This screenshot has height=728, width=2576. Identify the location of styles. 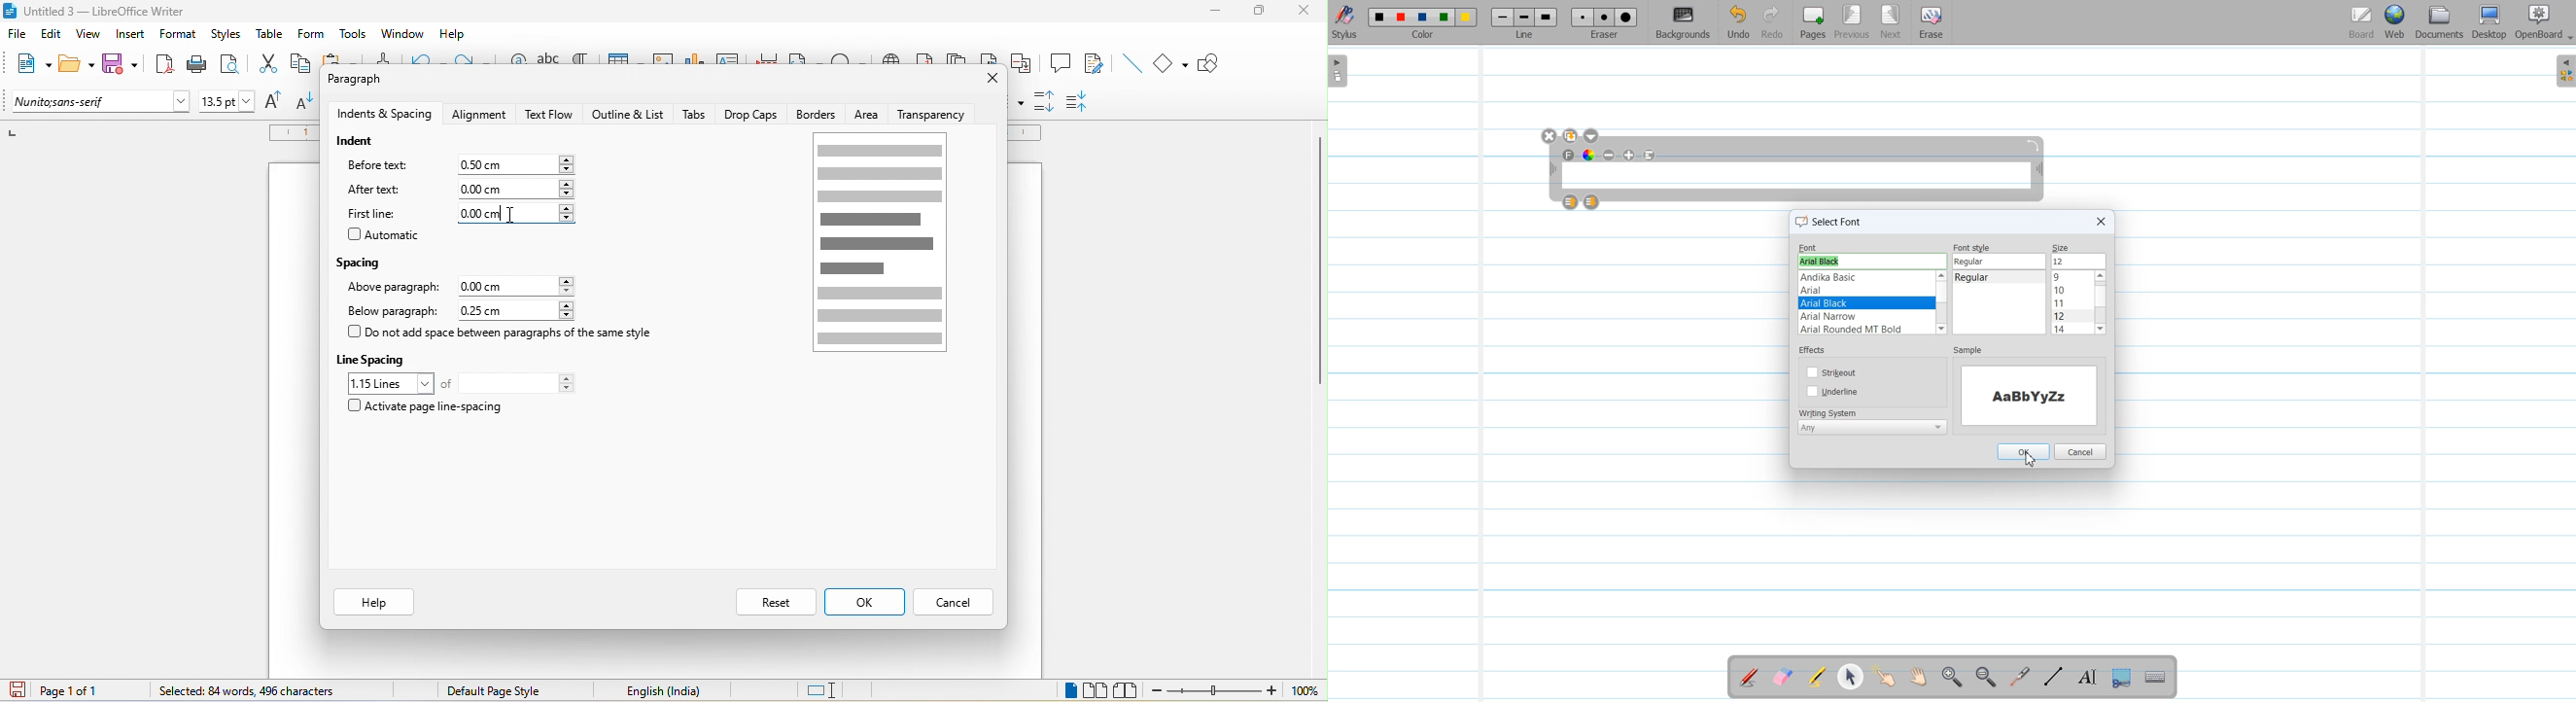
(227, 35).